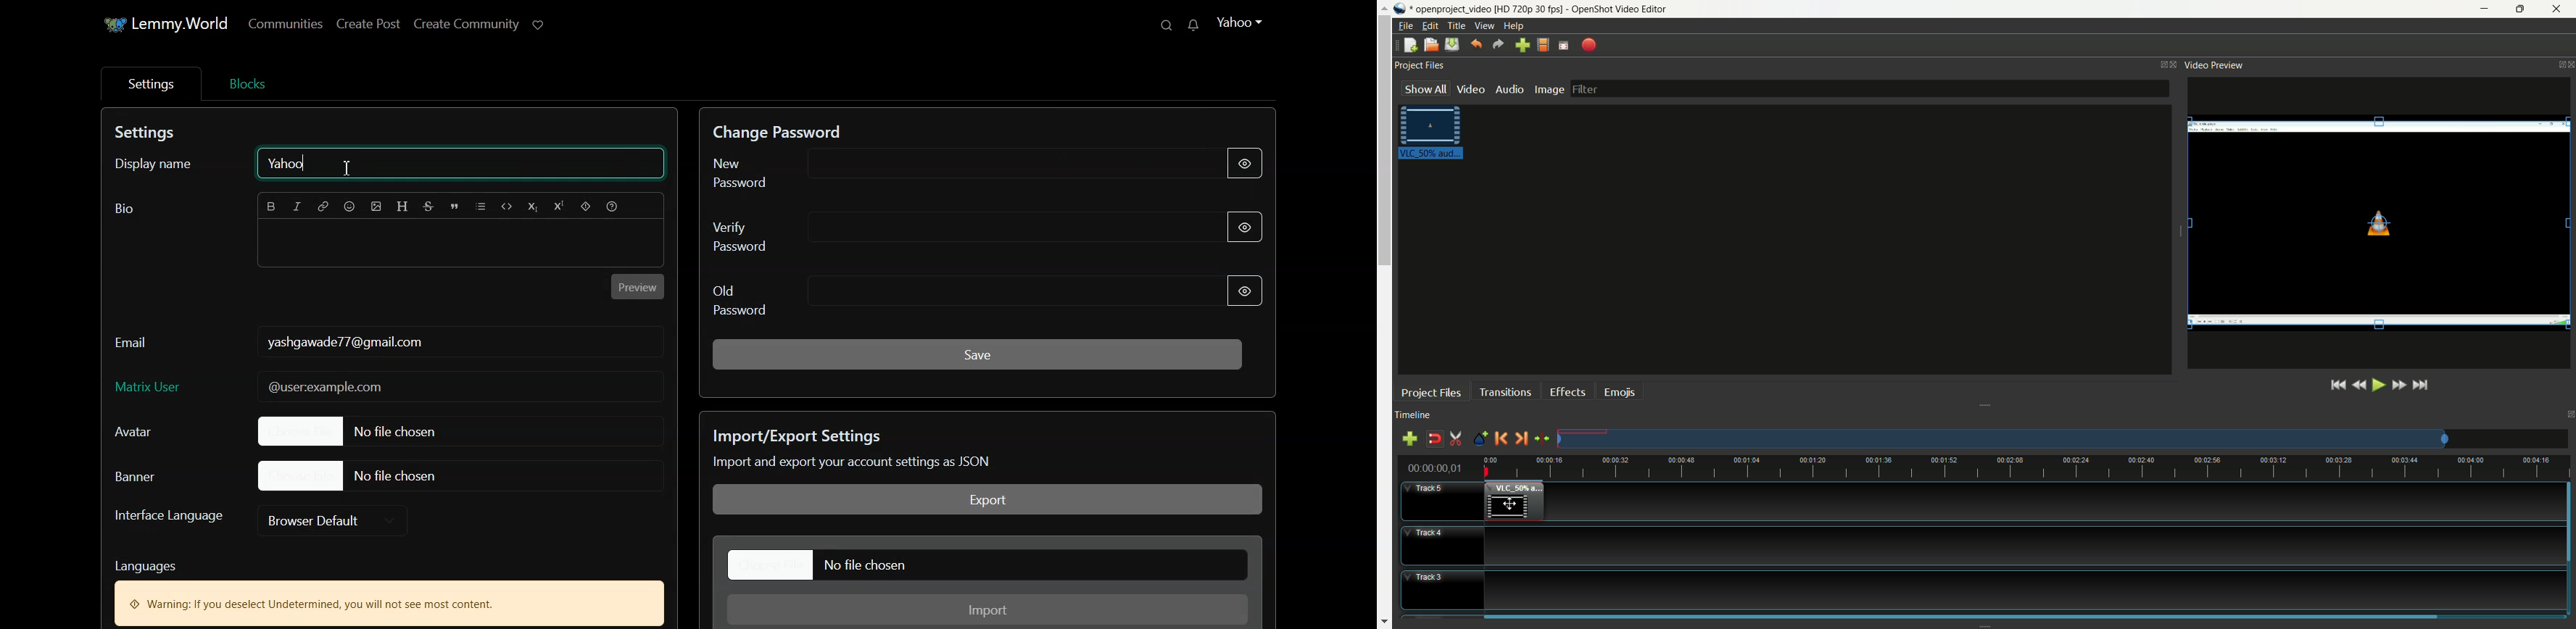 The width and height of the screenshot is (2576, 644). Describe the element at coordinates (1514, 505) in the screenshot. I see `cursor` at that location.